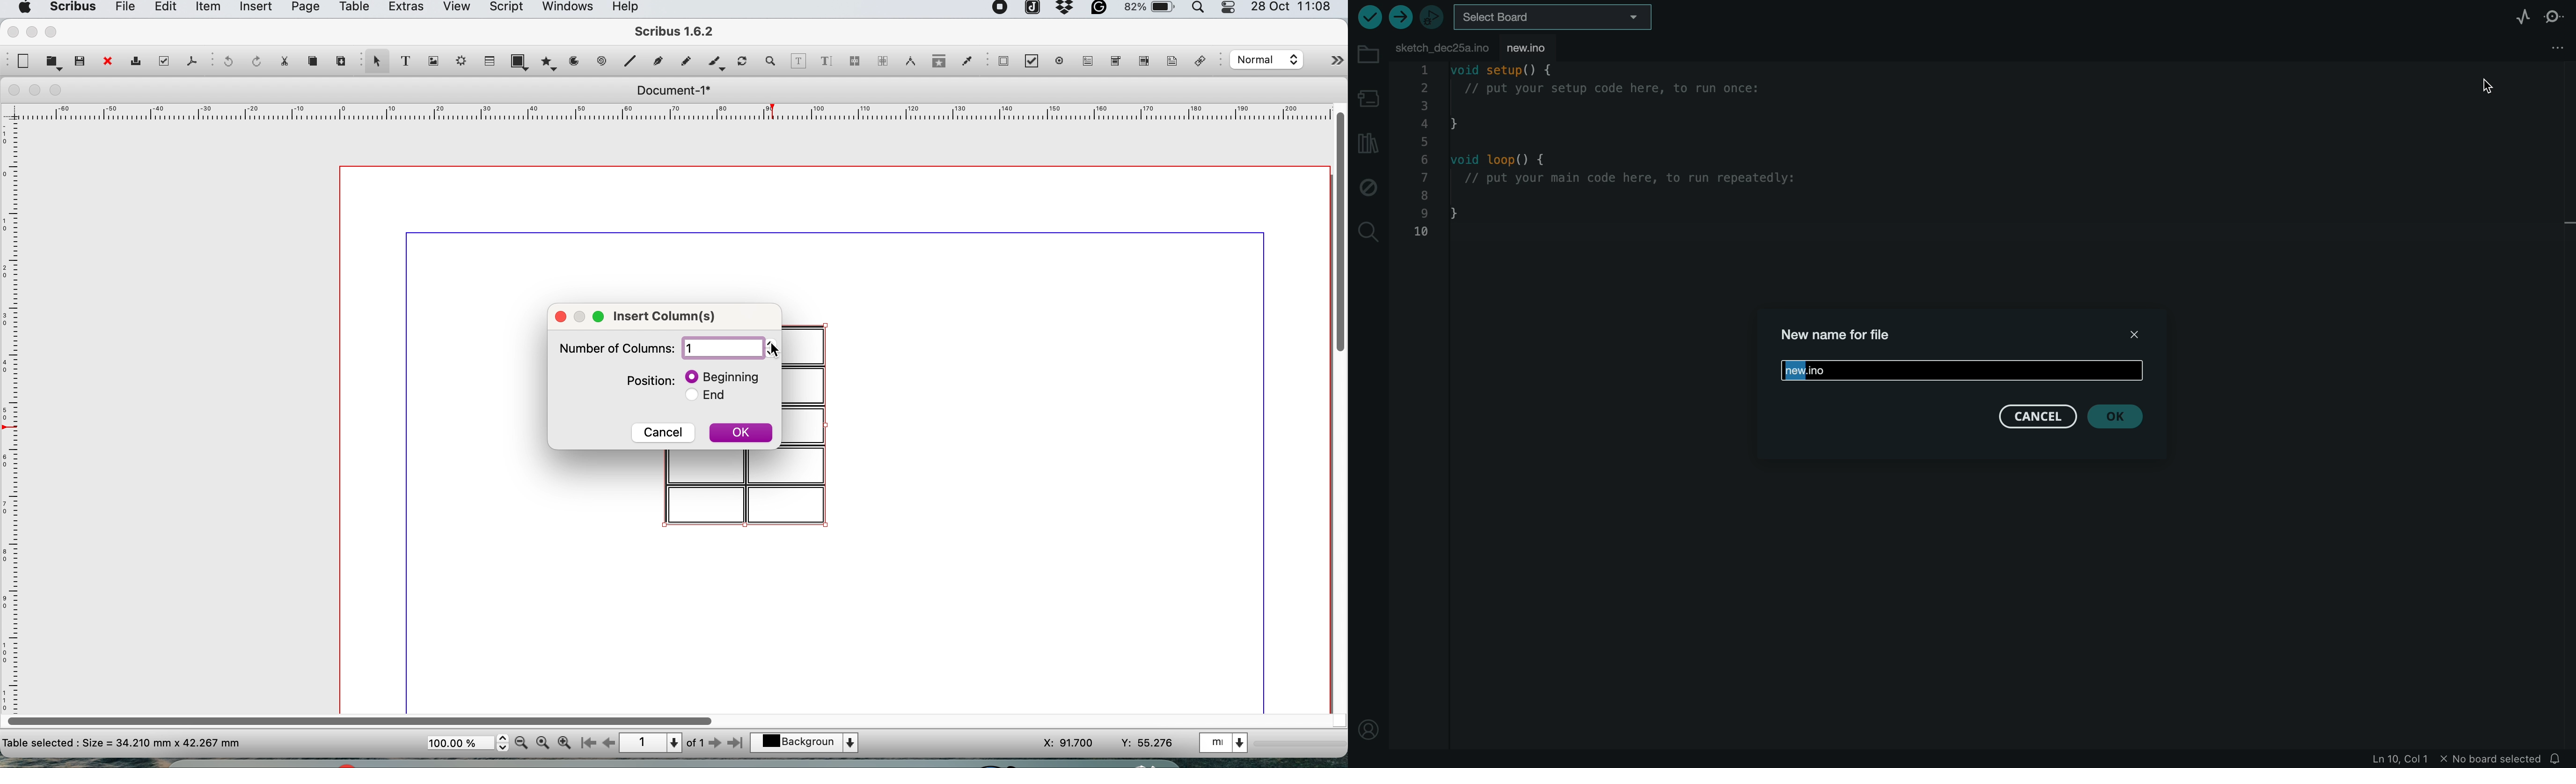 Image resolution: width=2576 pixels, height=784 pixels. I want to click on vertical scroll bar, so click(1339, 229).